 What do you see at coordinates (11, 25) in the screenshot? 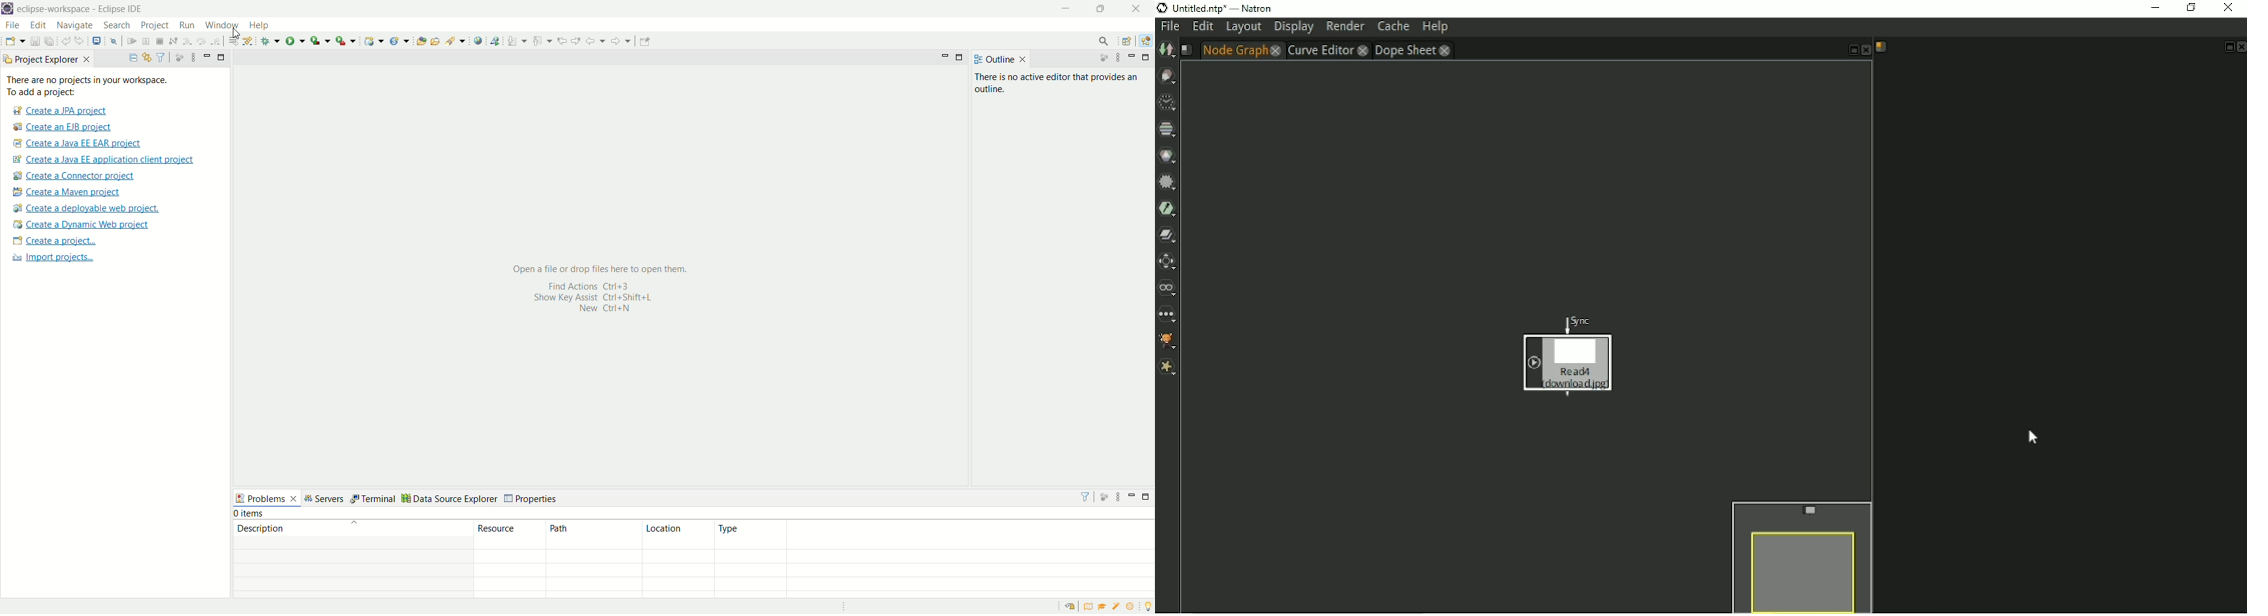
I see `file` at bounding box center [11, 25].